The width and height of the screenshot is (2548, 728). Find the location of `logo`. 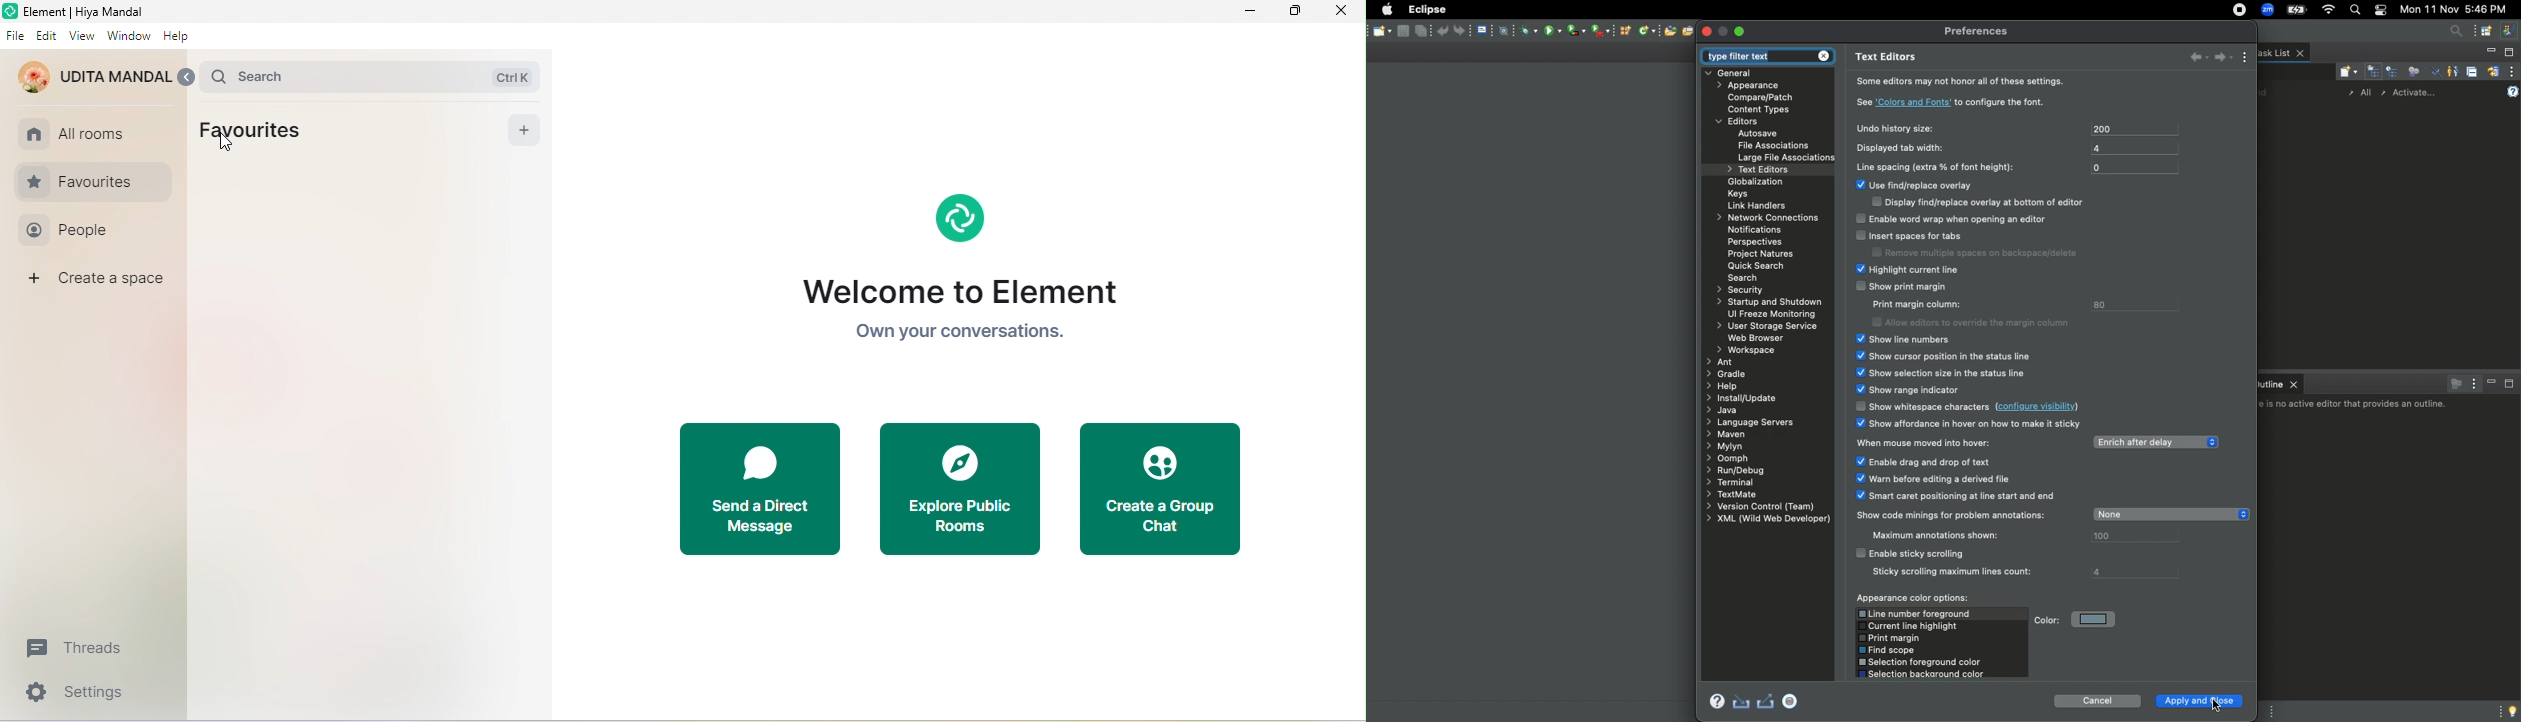

logo is located at coordinates (958, 215).